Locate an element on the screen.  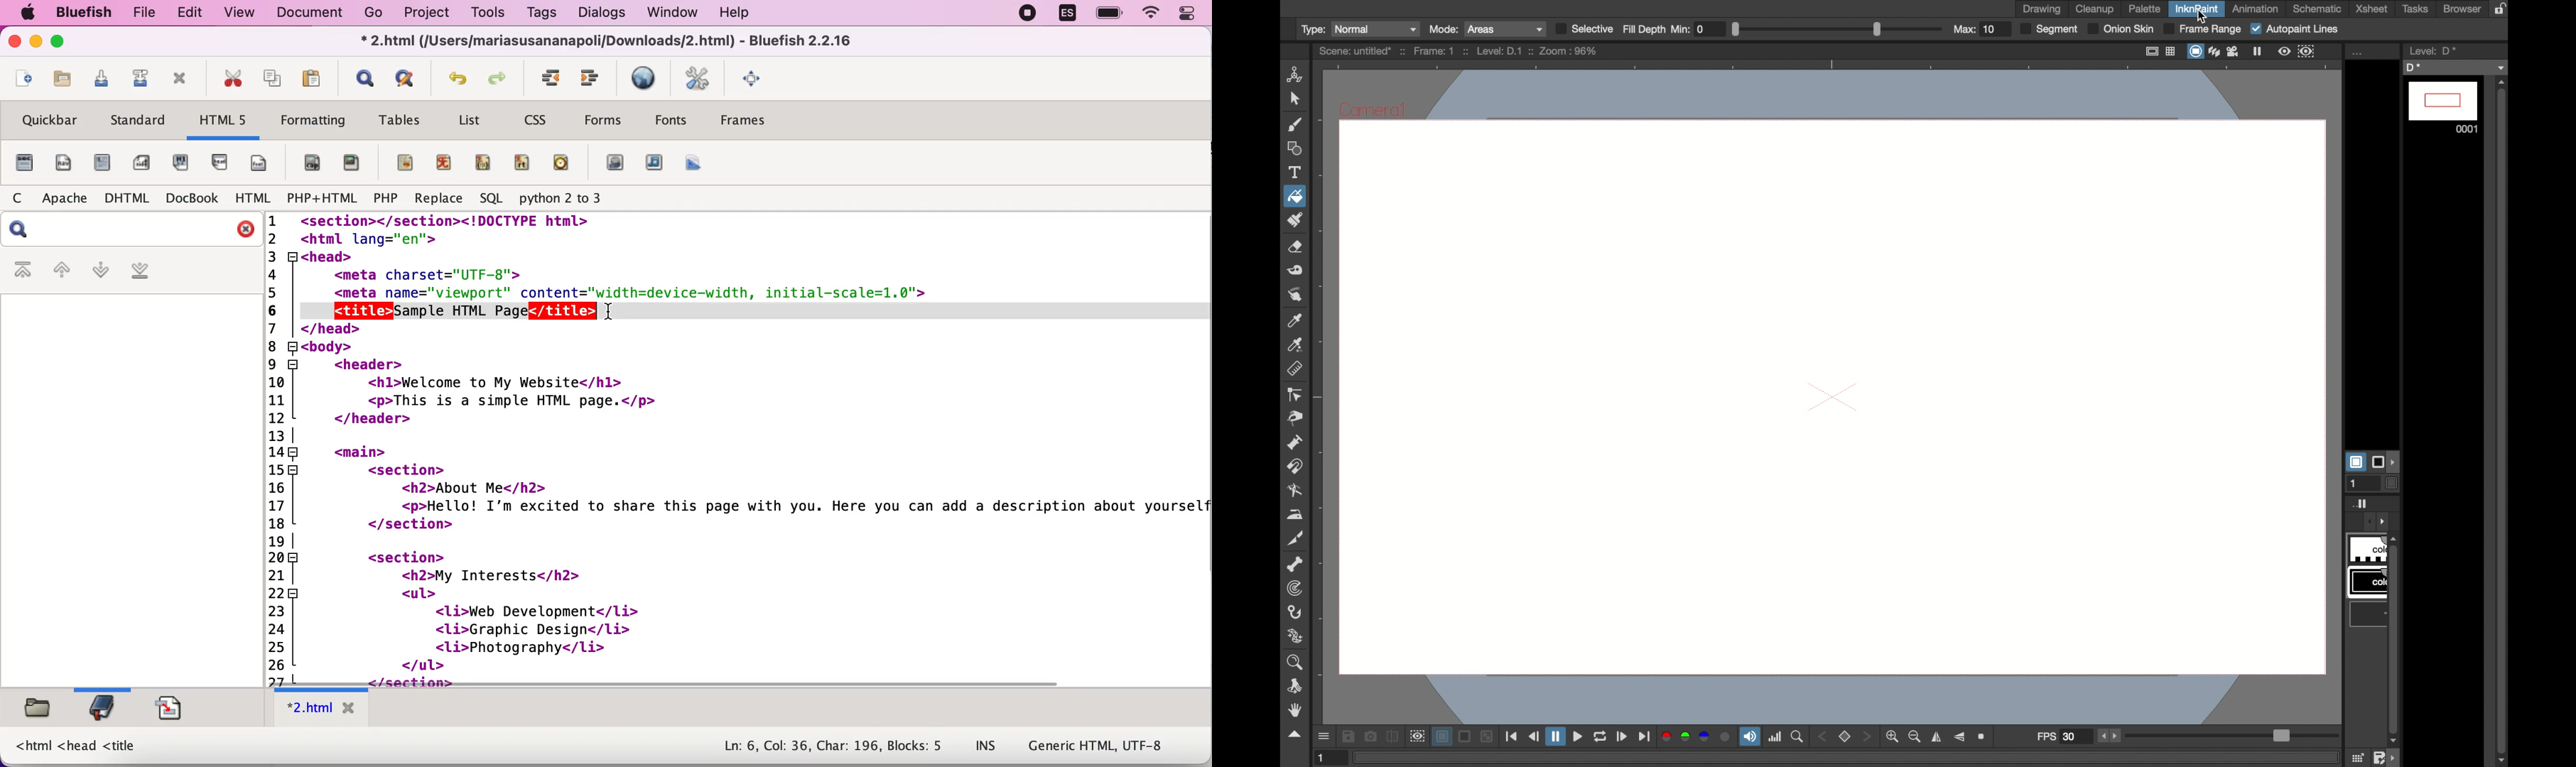
last bookmark is located at coordinates (153, 271).